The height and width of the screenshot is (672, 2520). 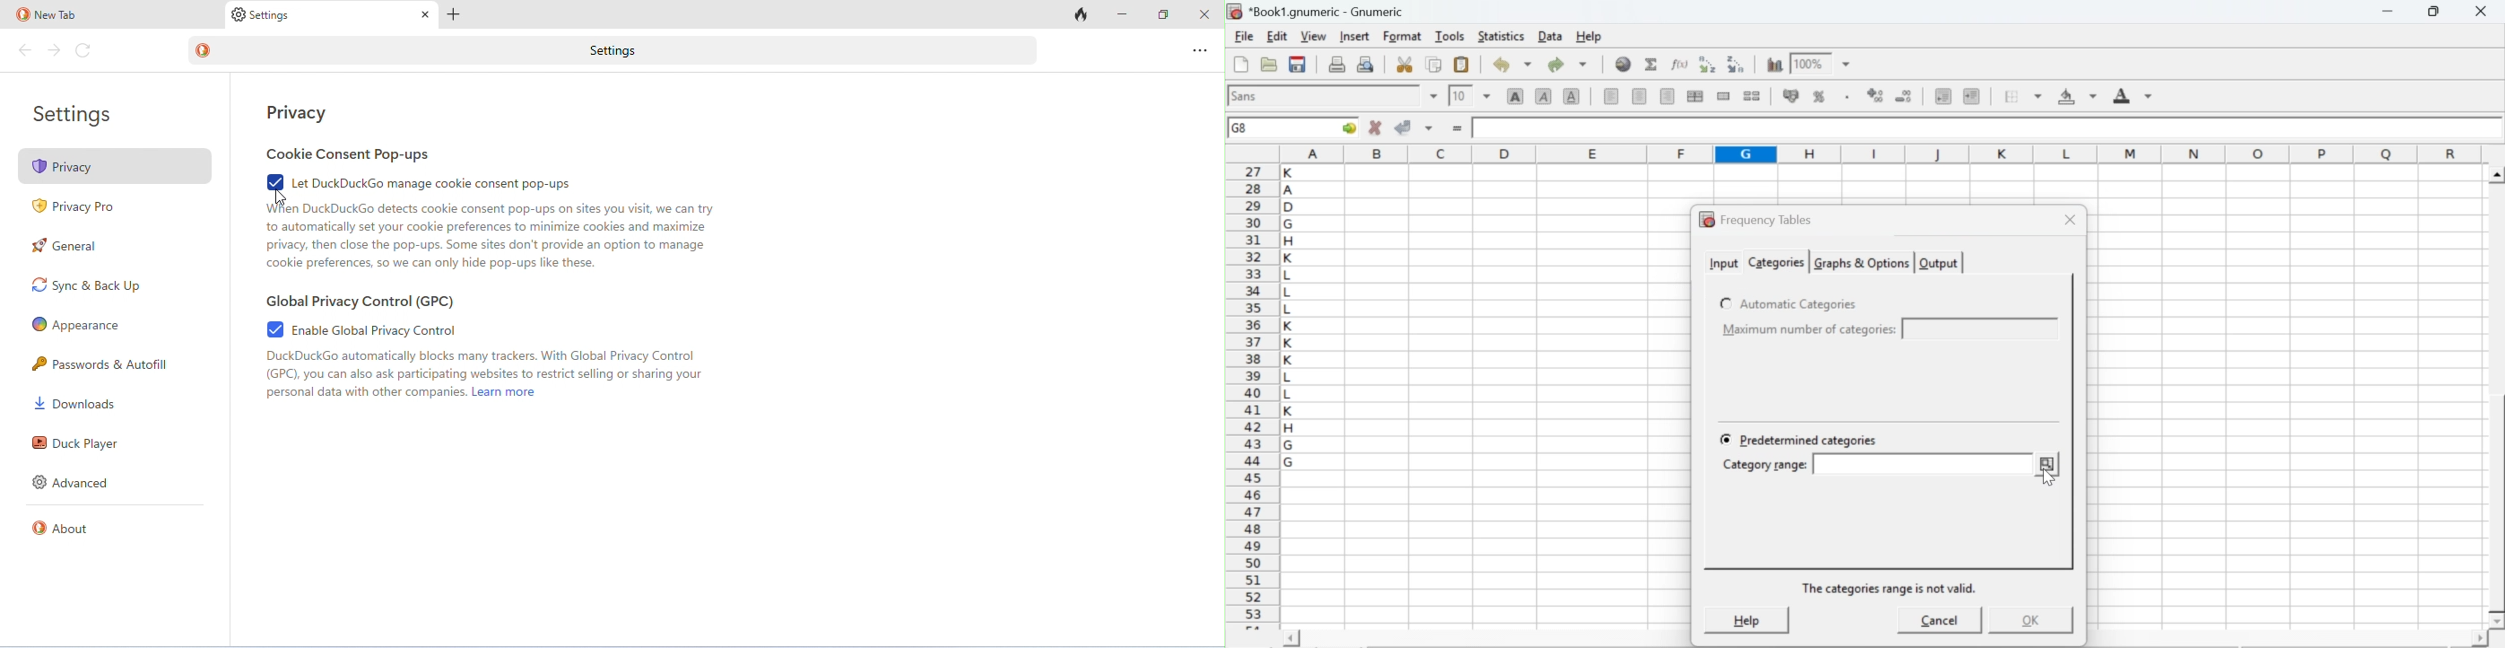 What do you see at coordinates (1243, 37) in the screenshot?
I see `file` at bounding box center [1243, 37].